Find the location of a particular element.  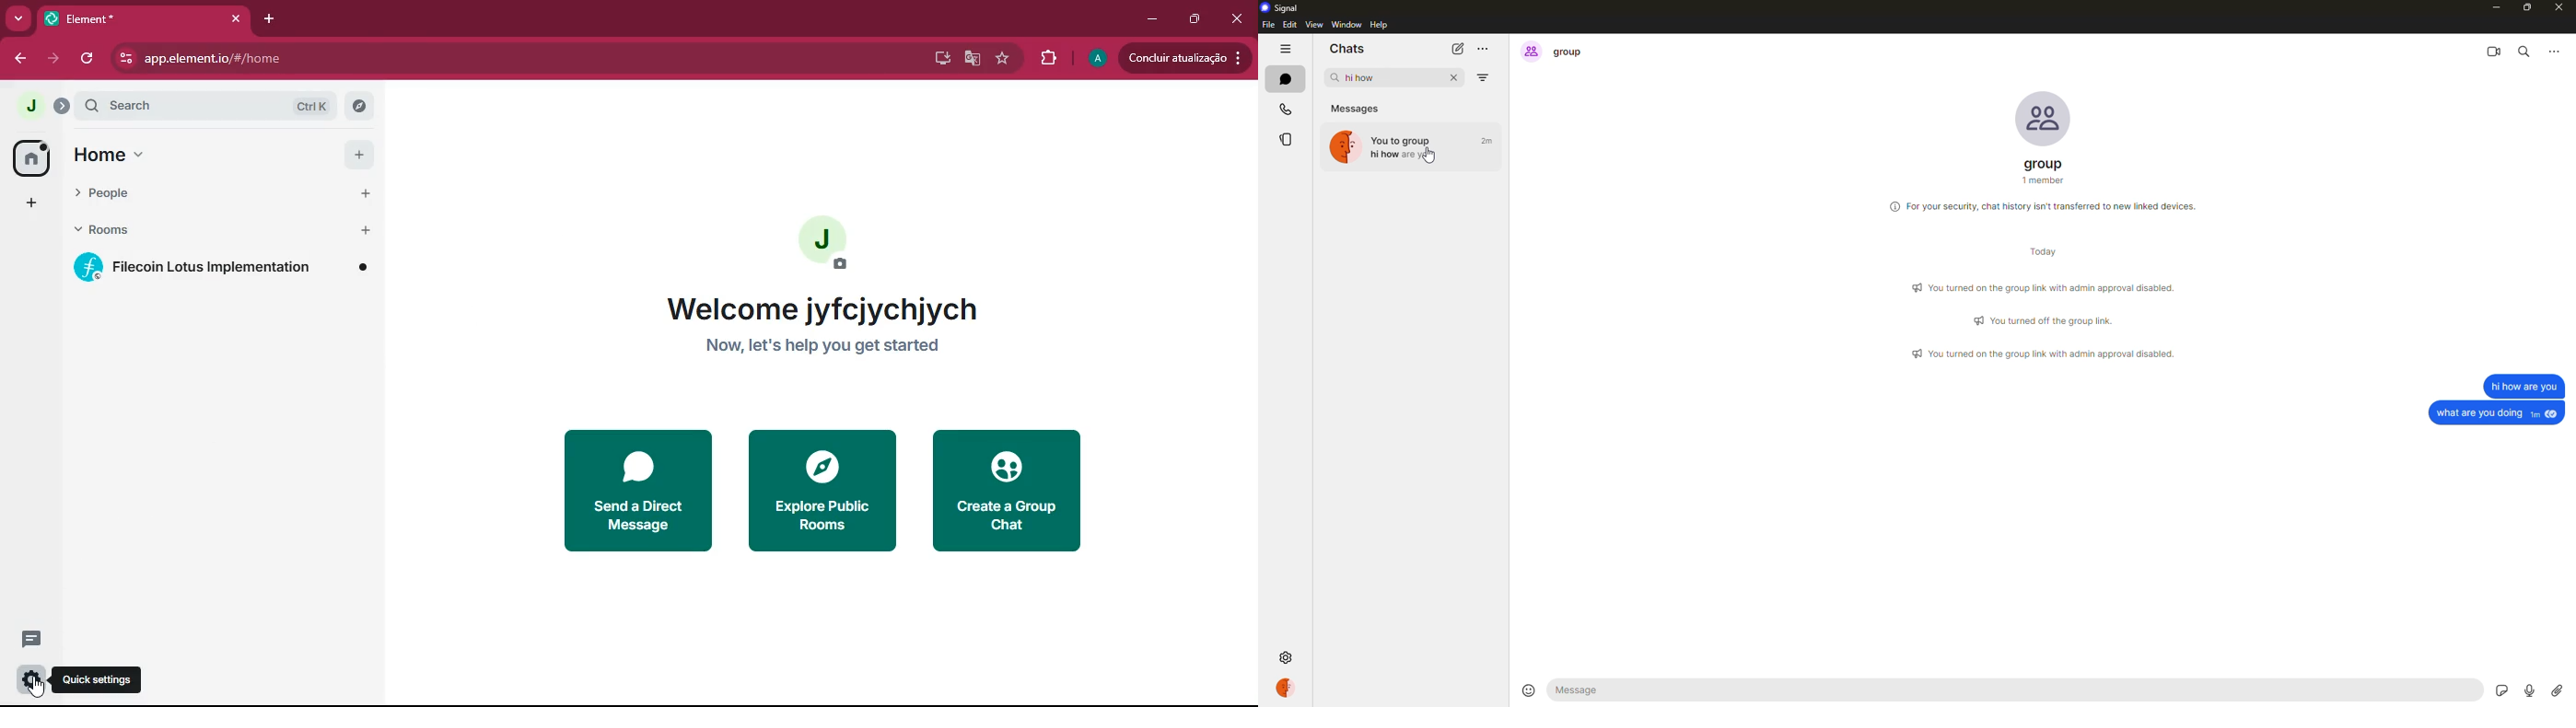

update is located at coordinates (1182, 58).